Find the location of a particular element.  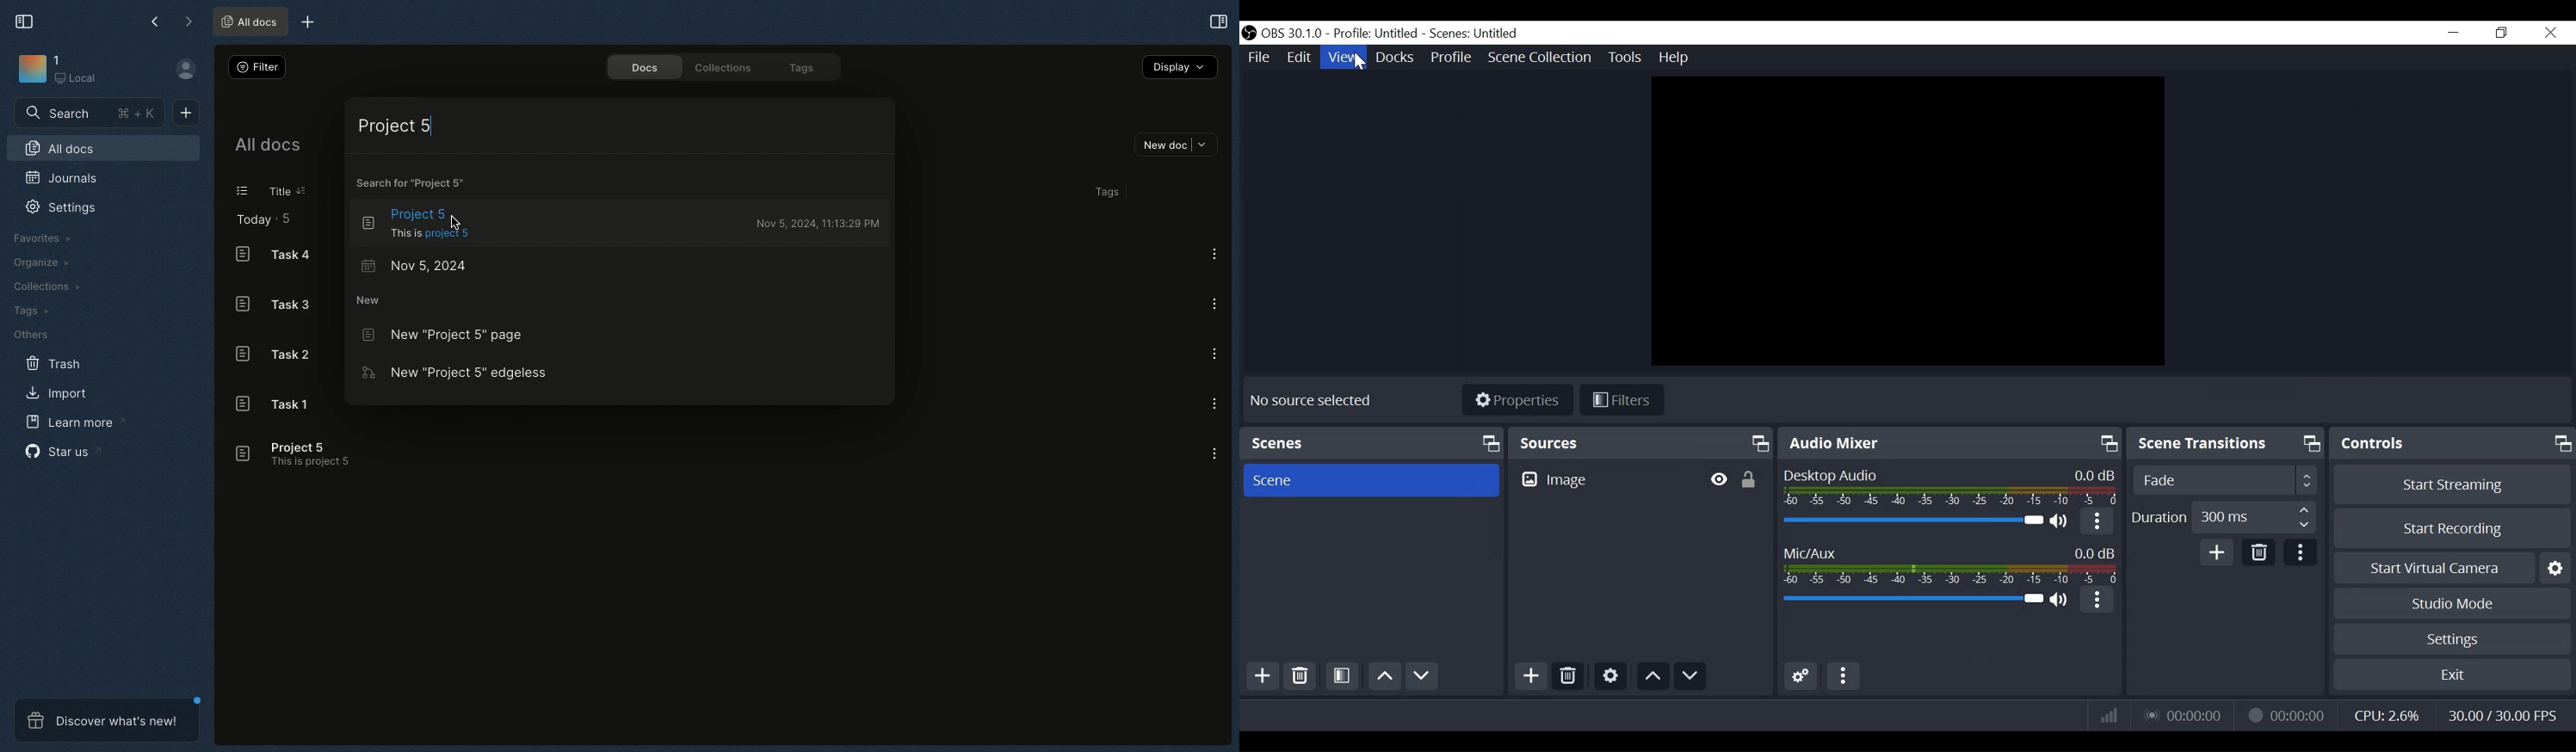

(un)mute is located at coordinates (2061, 522).